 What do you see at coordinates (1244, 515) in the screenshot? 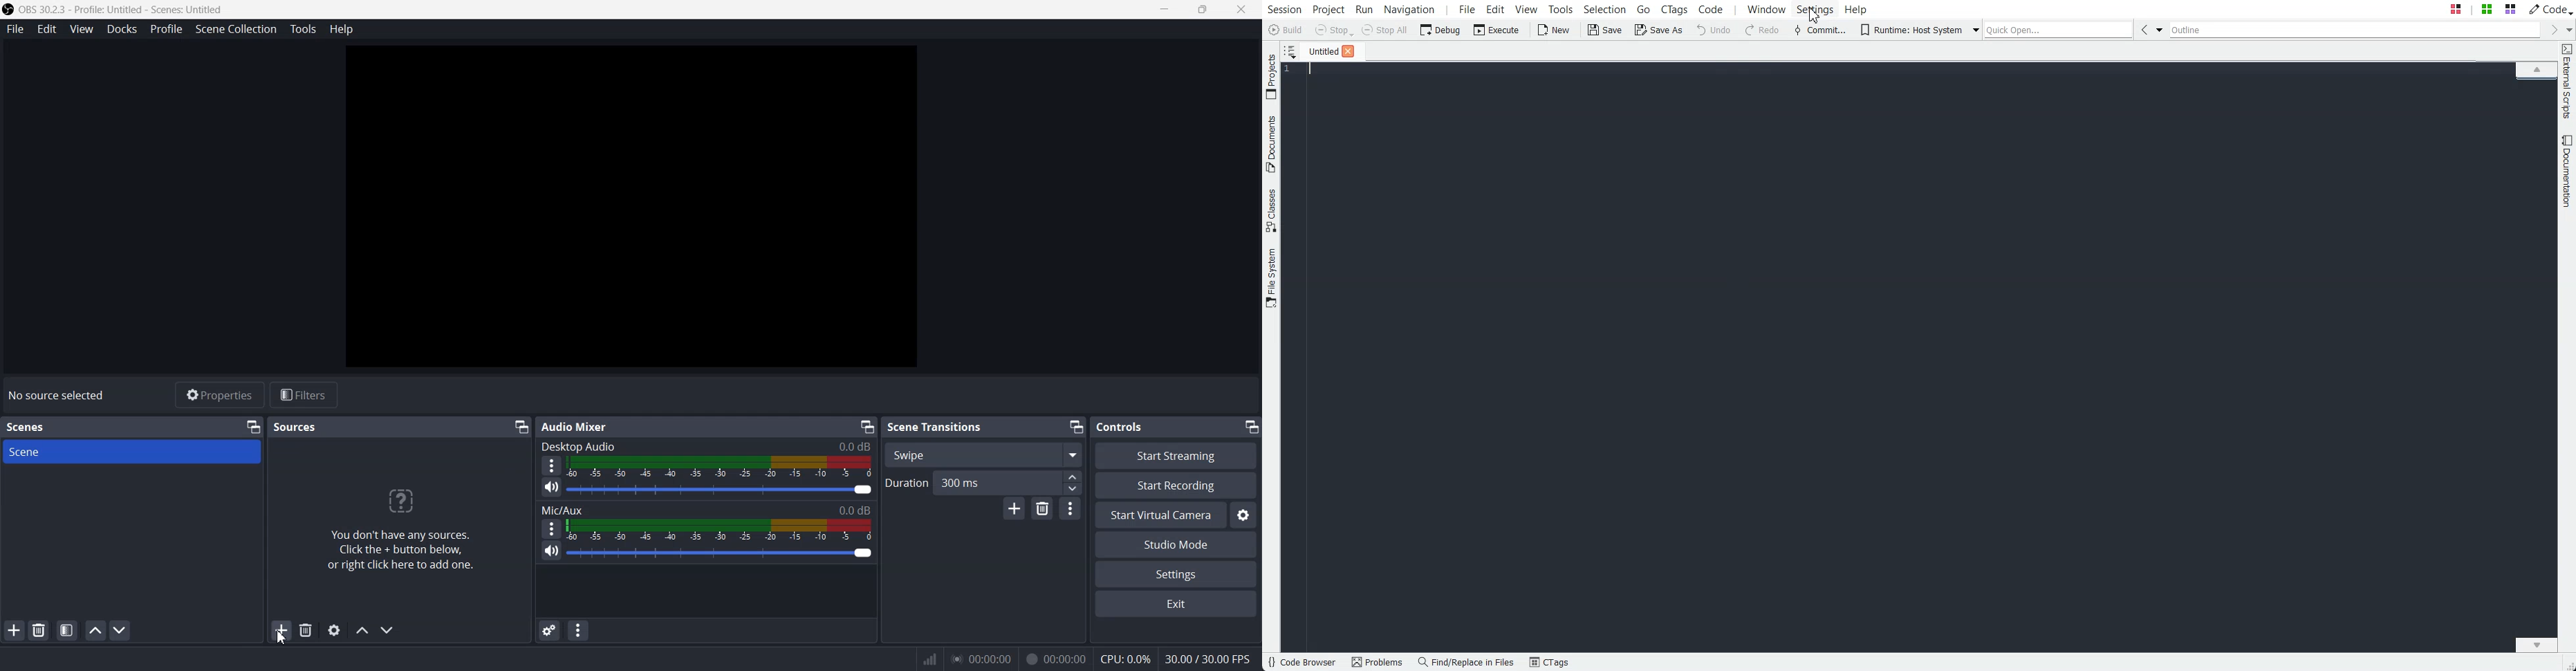
I see `Settings` at bounding box center [1244, 515].